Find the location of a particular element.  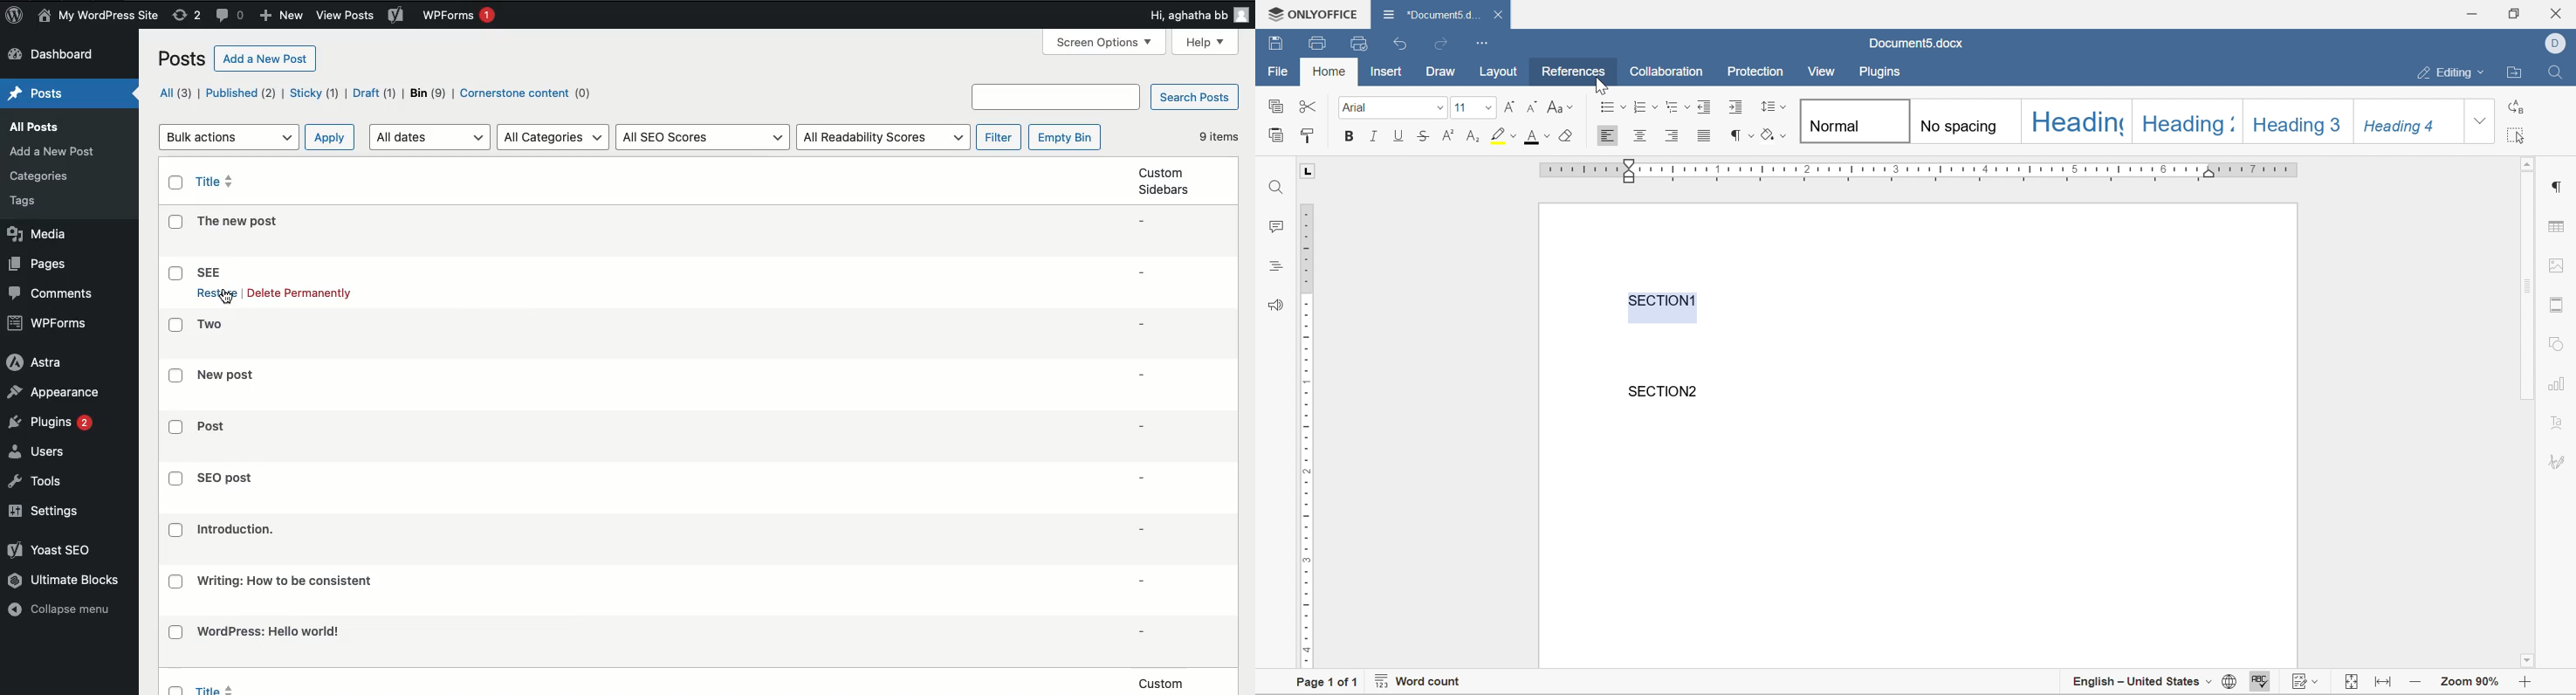

apply is located at coordinates (330, 136).